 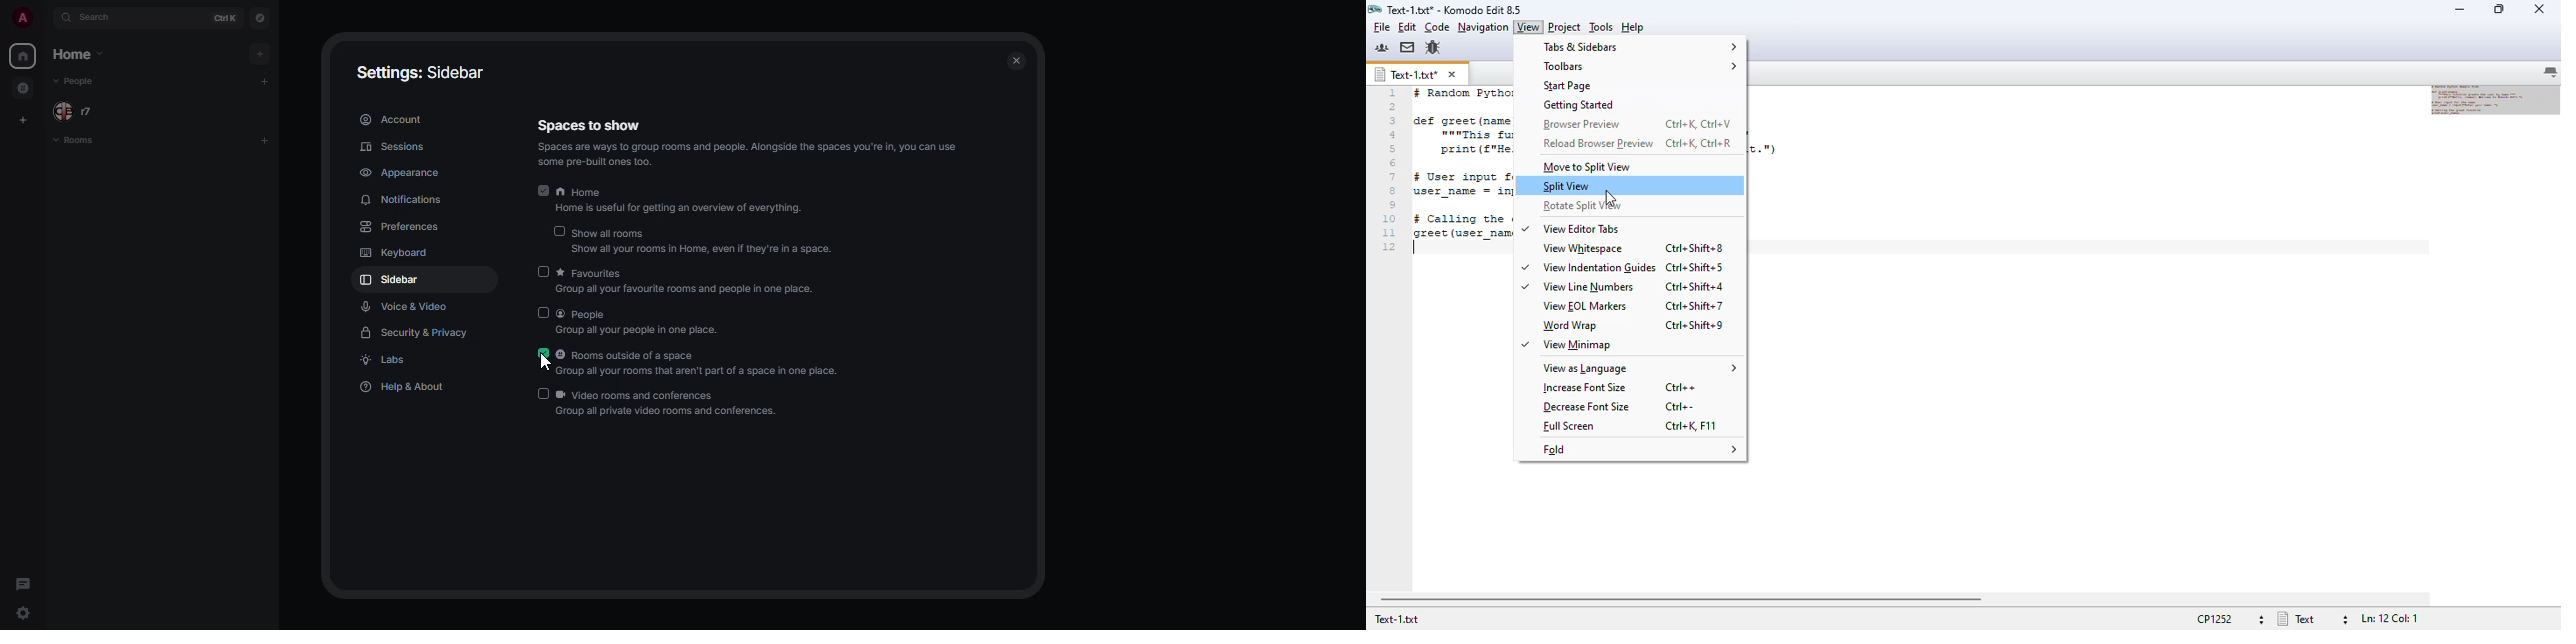 I want to click on close, so click(x=1015, y=59).